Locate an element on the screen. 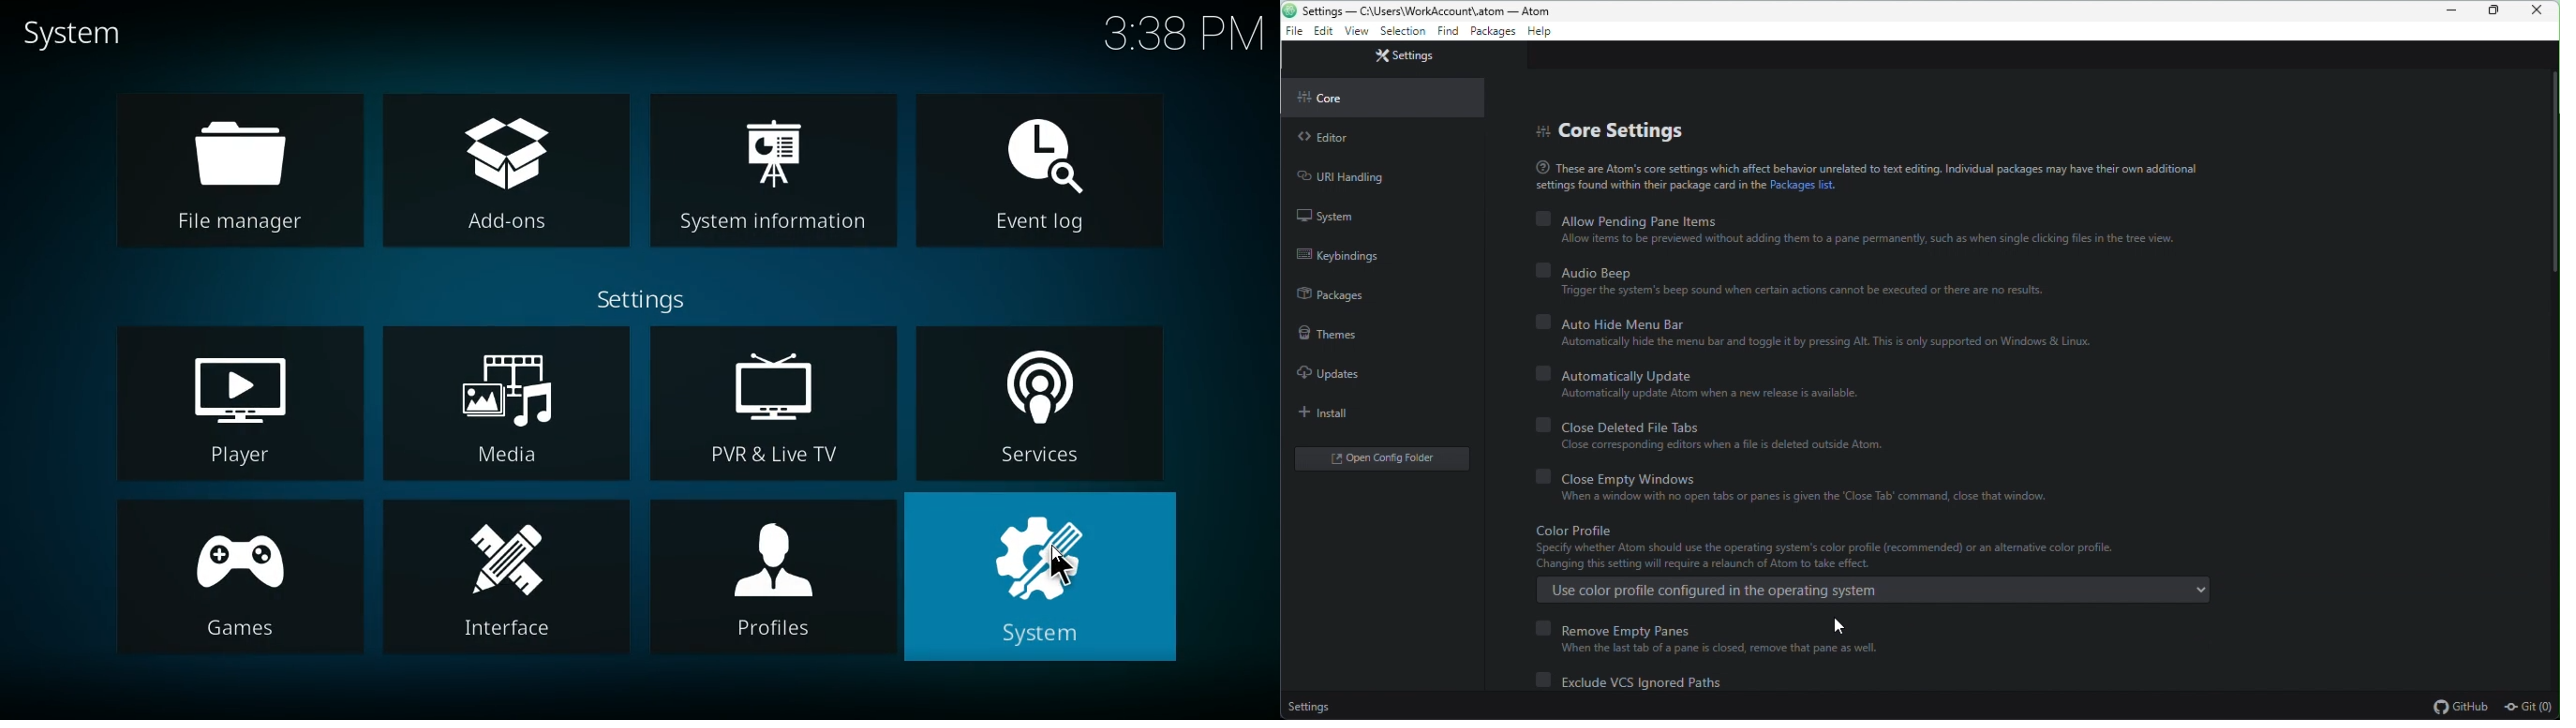 The height and width of the screenshot is (728, 2576). close deleted file tabs is located at coordinates (1735, 438).